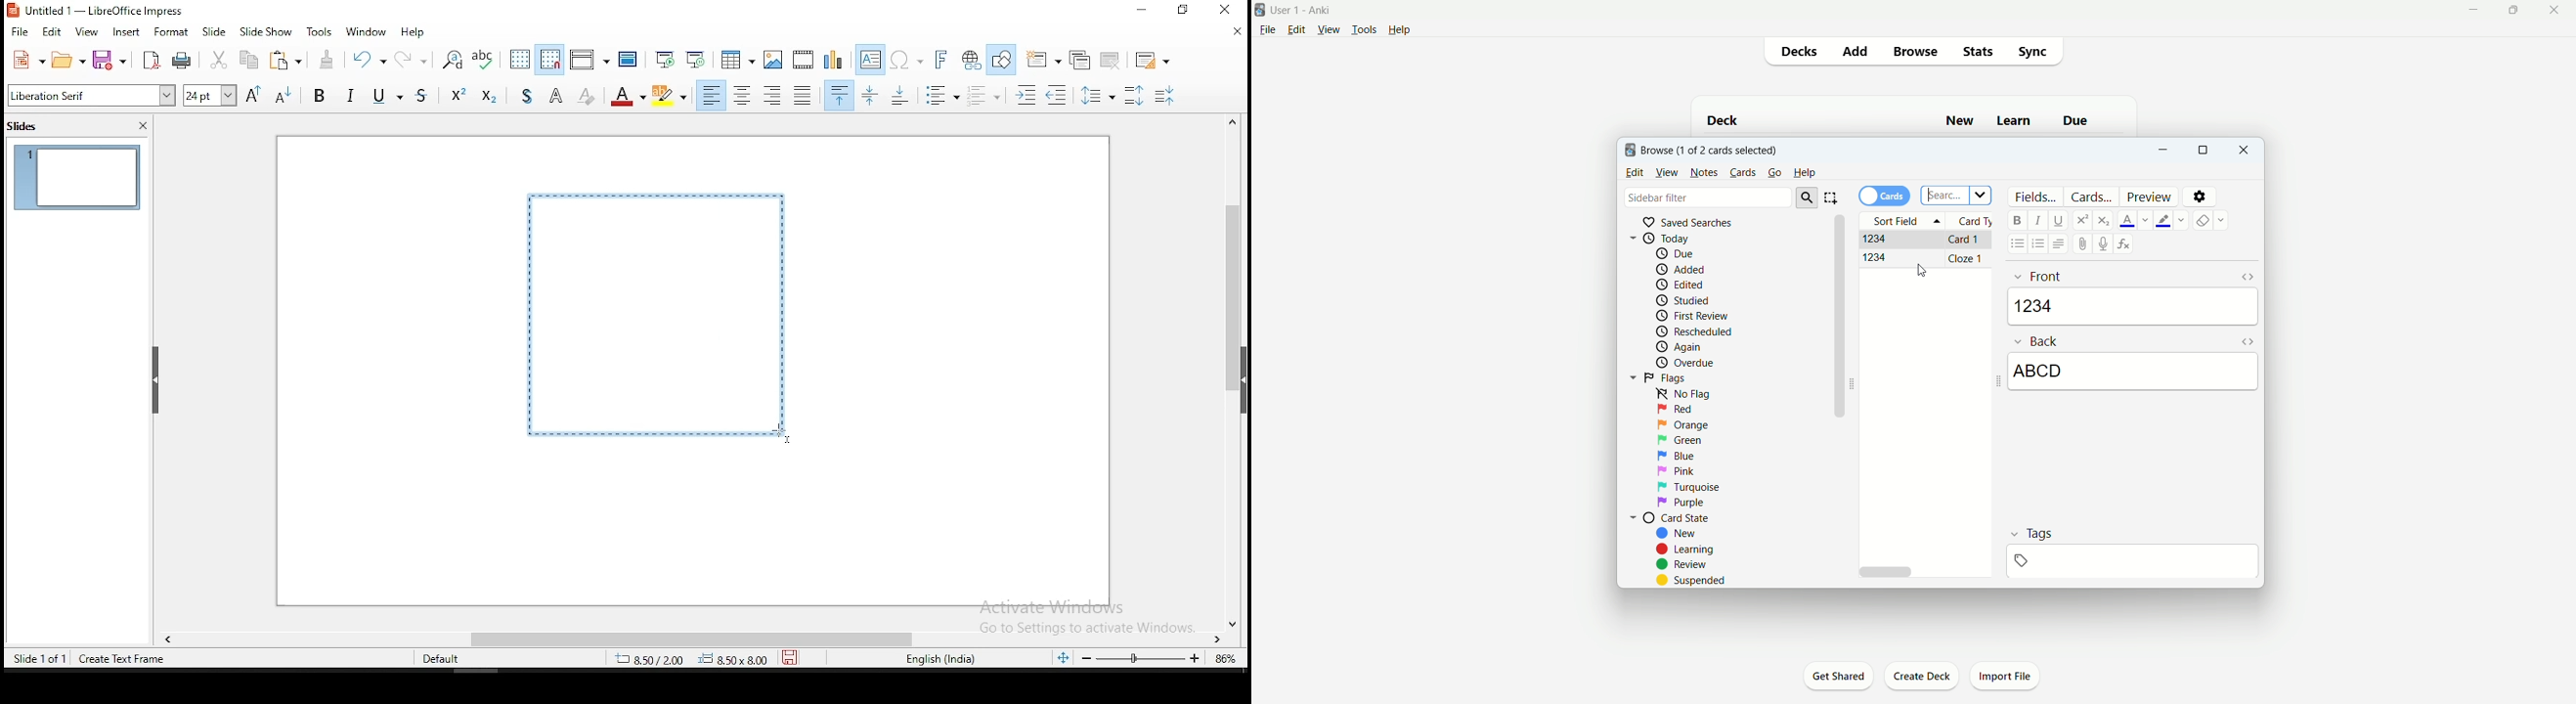  Describe the element at coordinates (1926, 569) in the screenshot. I see `horizontal scroll bar` at that location.